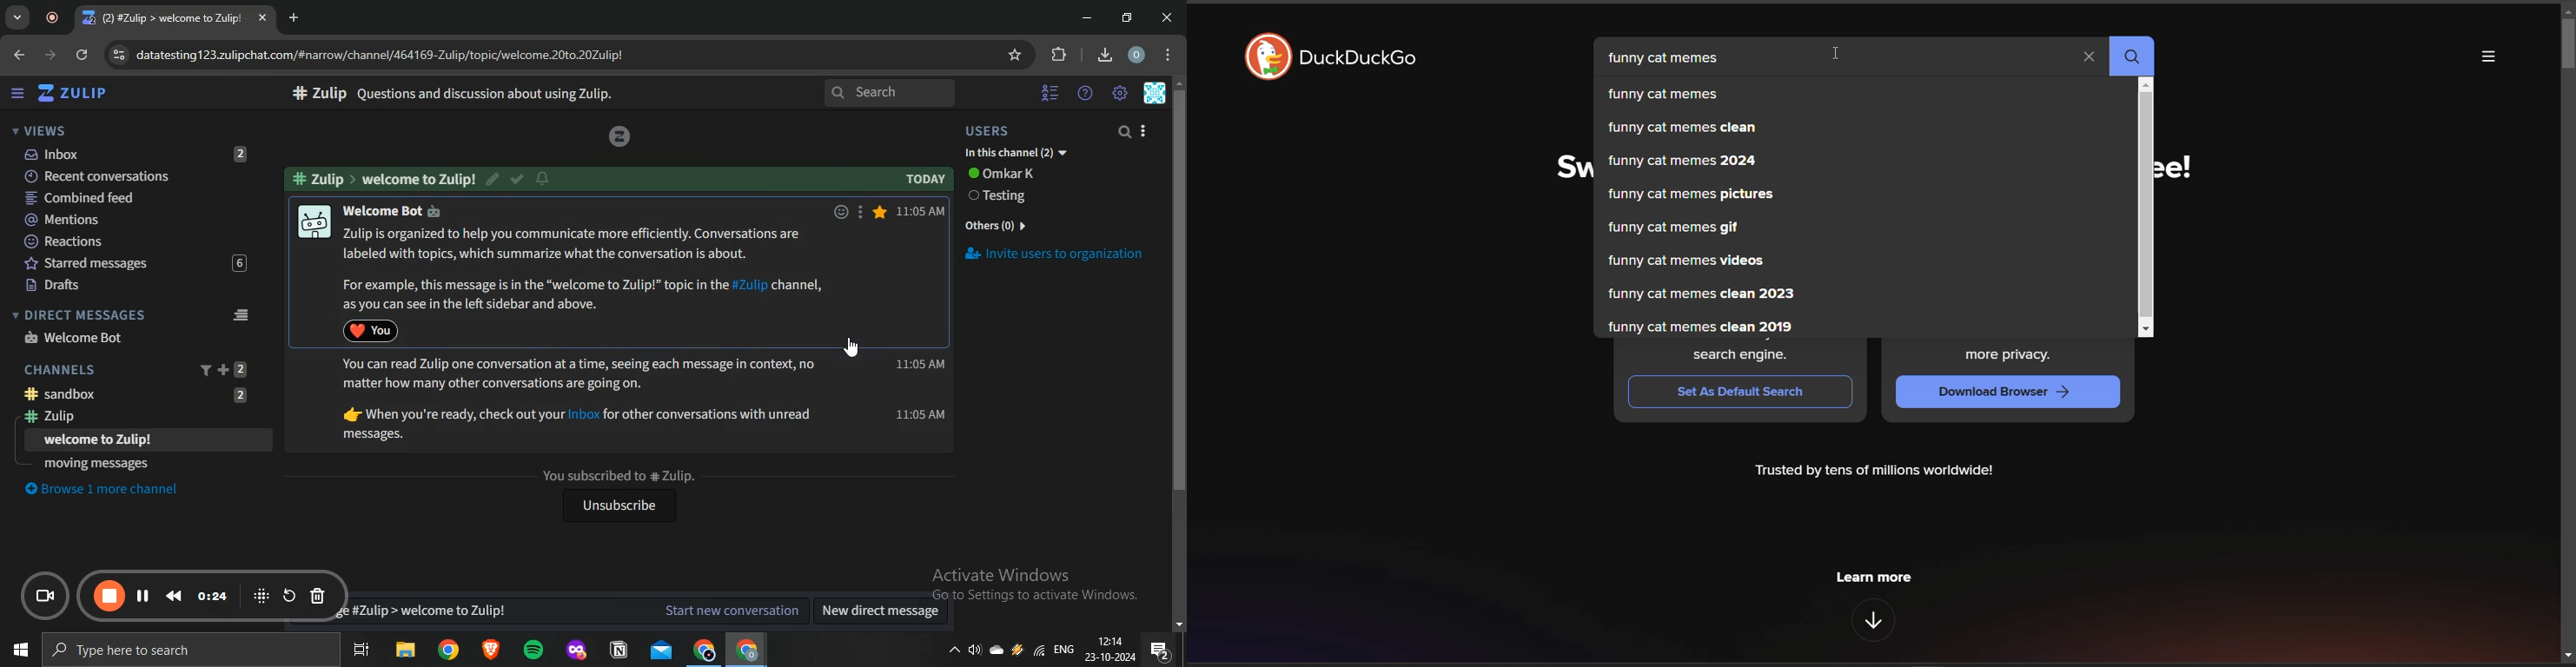  What do you see at coordinates (1065, 257) in the screenshot?
I see `invite users to organization` at bounding box center [1065, 257].